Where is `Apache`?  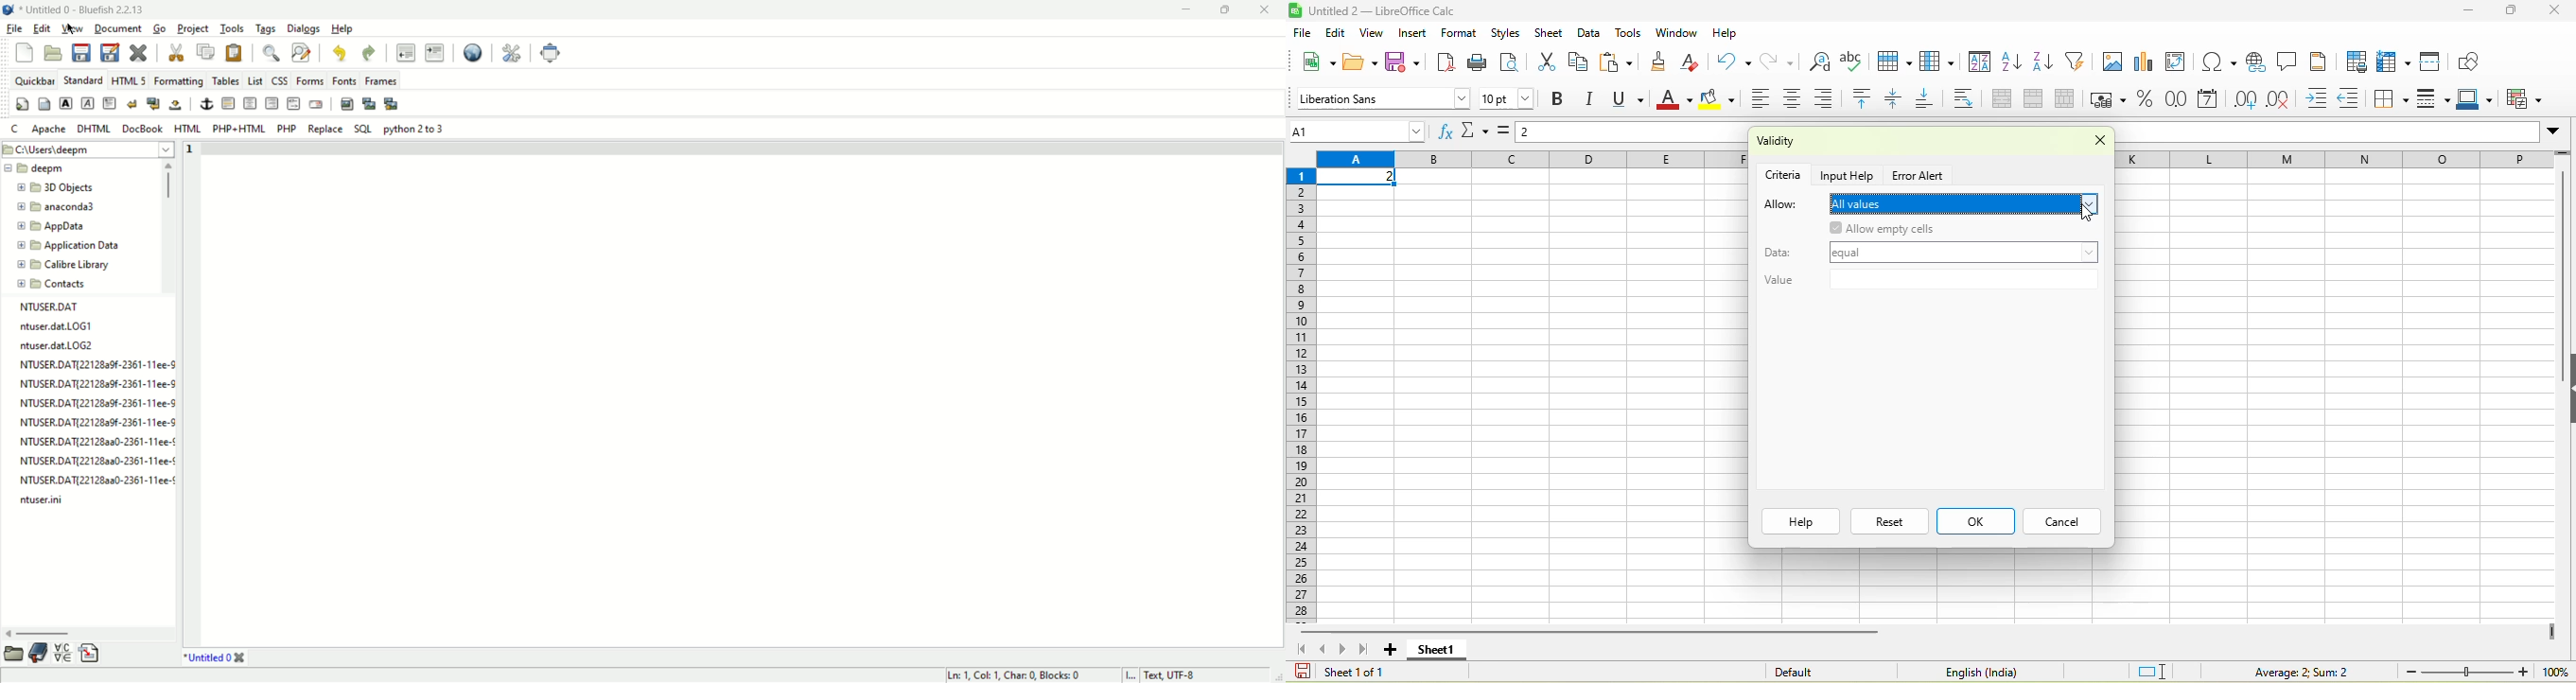 Apache is located at coordinates (48, 128).